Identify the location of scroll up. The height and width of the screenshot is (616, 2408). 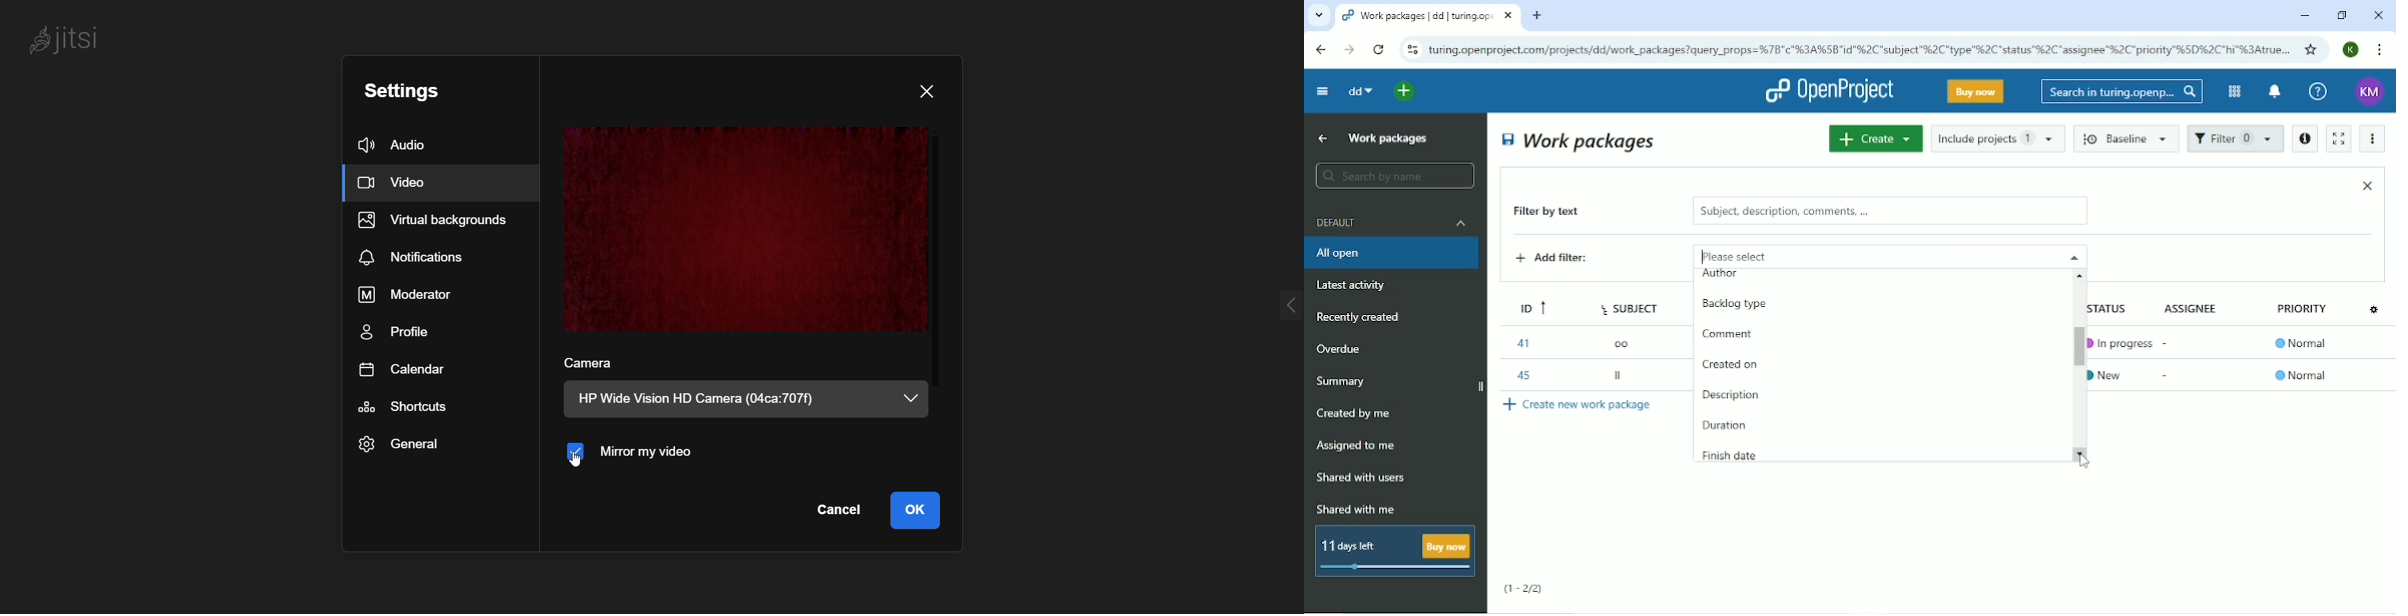
(2083, 275).